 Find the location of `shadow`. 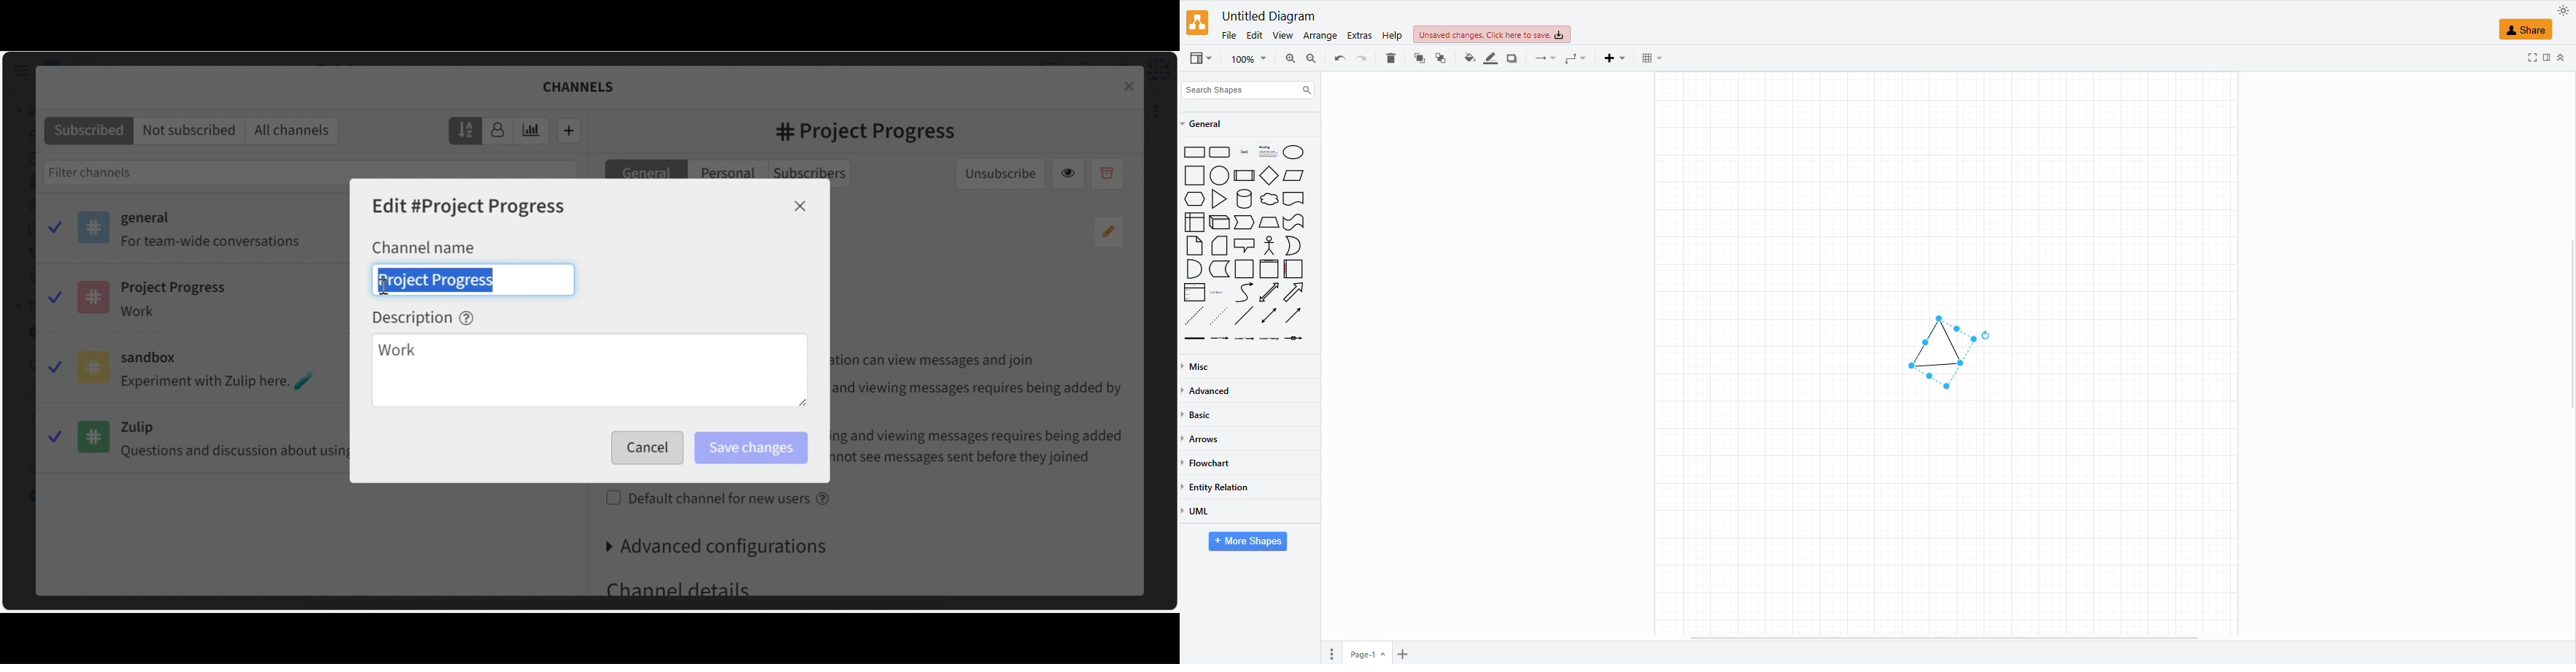

shadow is located at coordinates (1511, 56).